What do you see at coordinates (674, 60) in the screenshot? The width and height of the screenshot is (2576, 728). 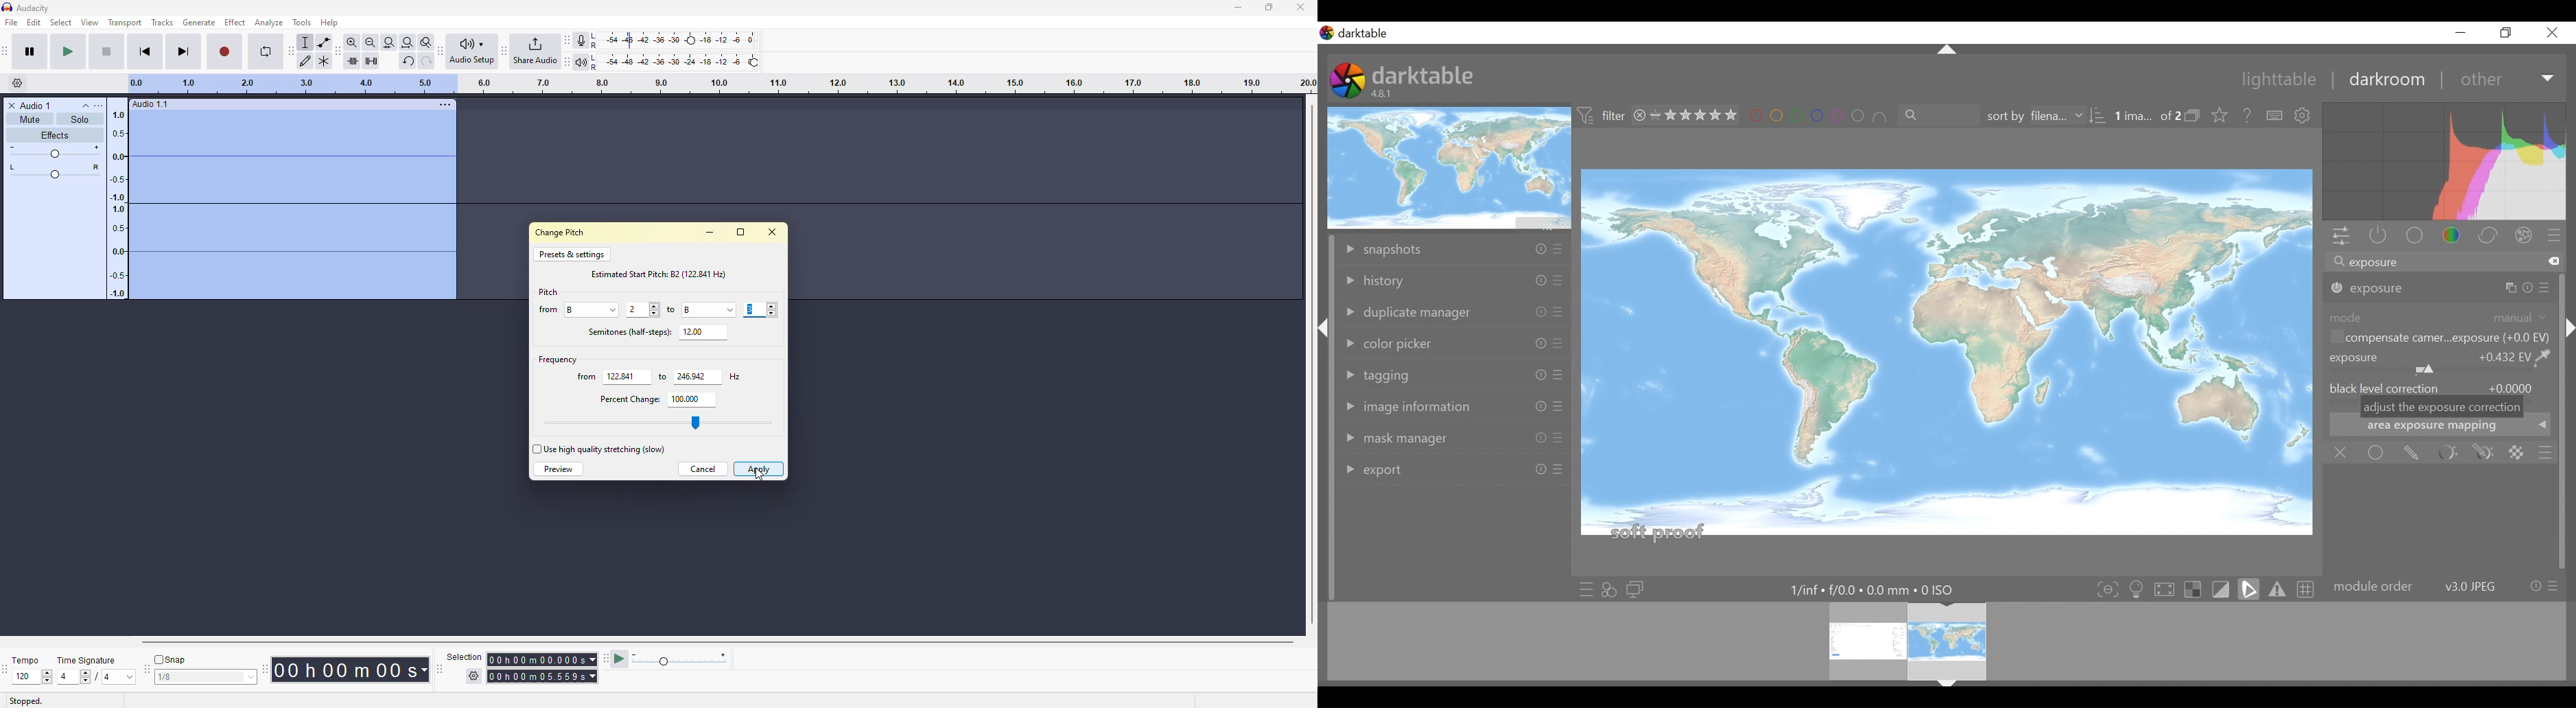 I see `playback level` at bounding box center [674, 60].